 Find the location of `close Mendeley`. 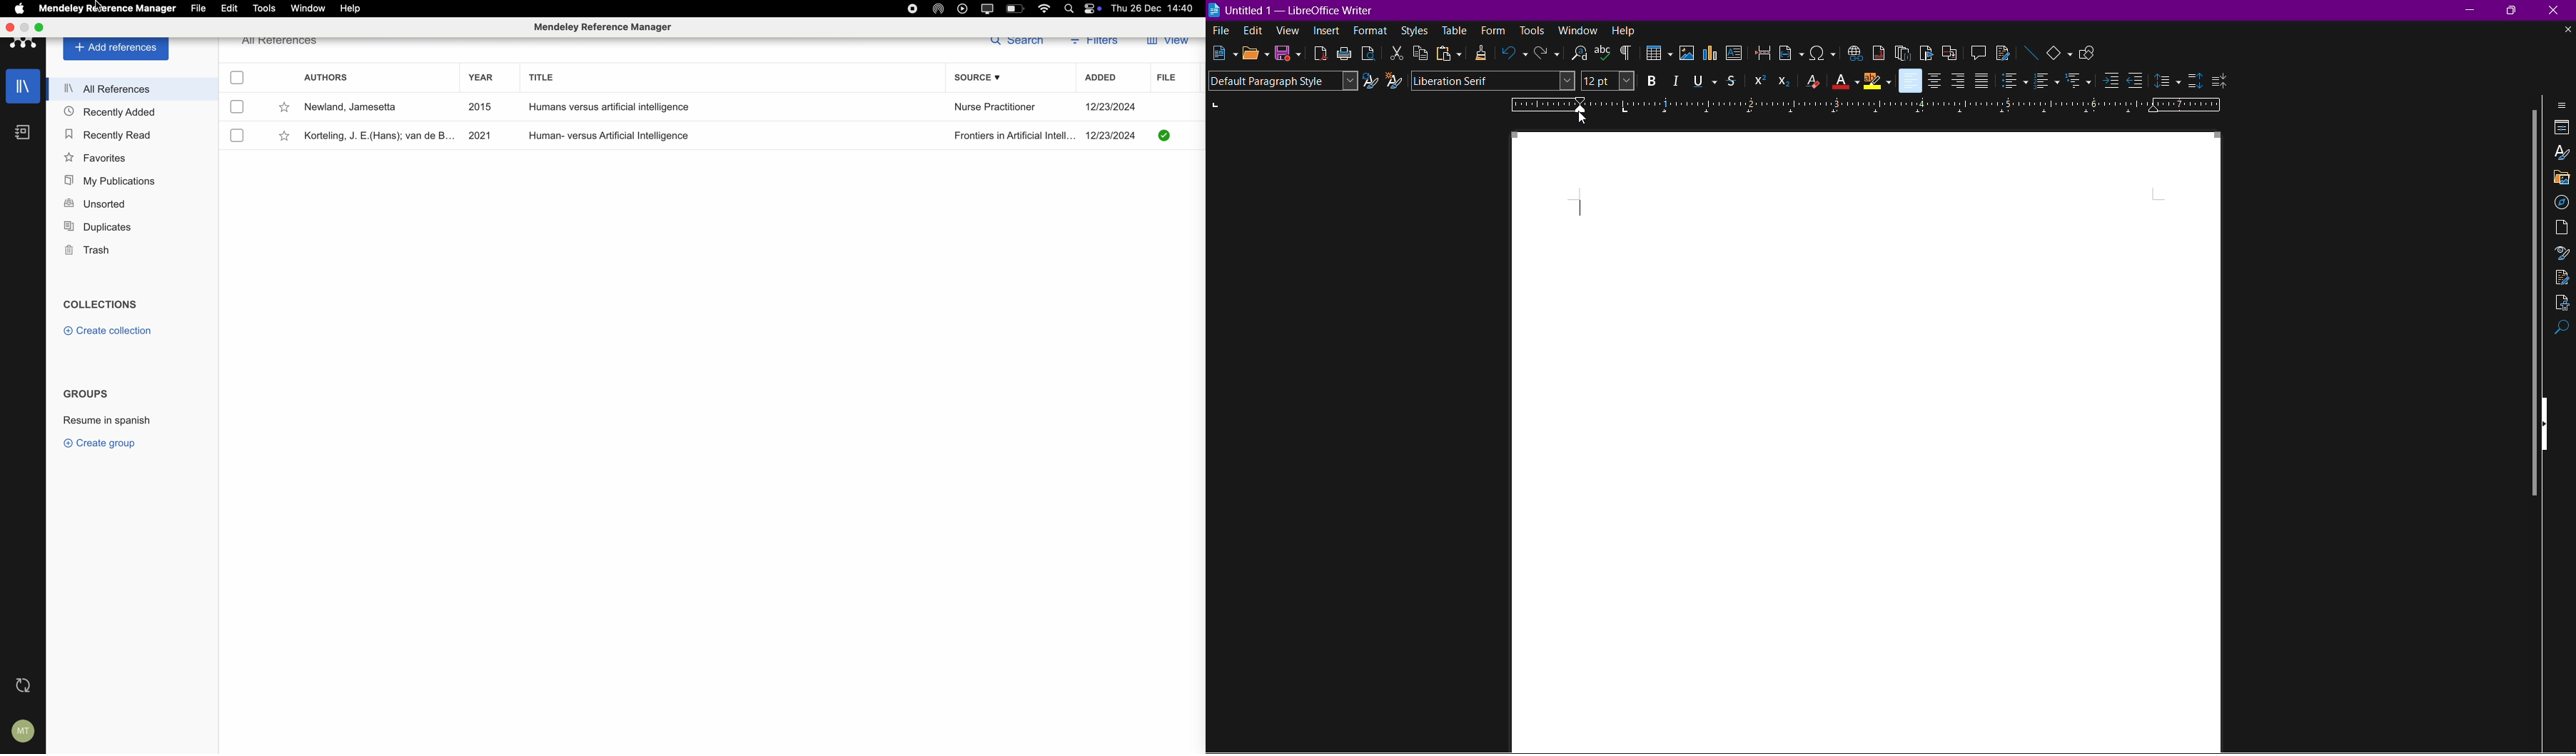

close Mendeley is located at coordinates (9, 28).